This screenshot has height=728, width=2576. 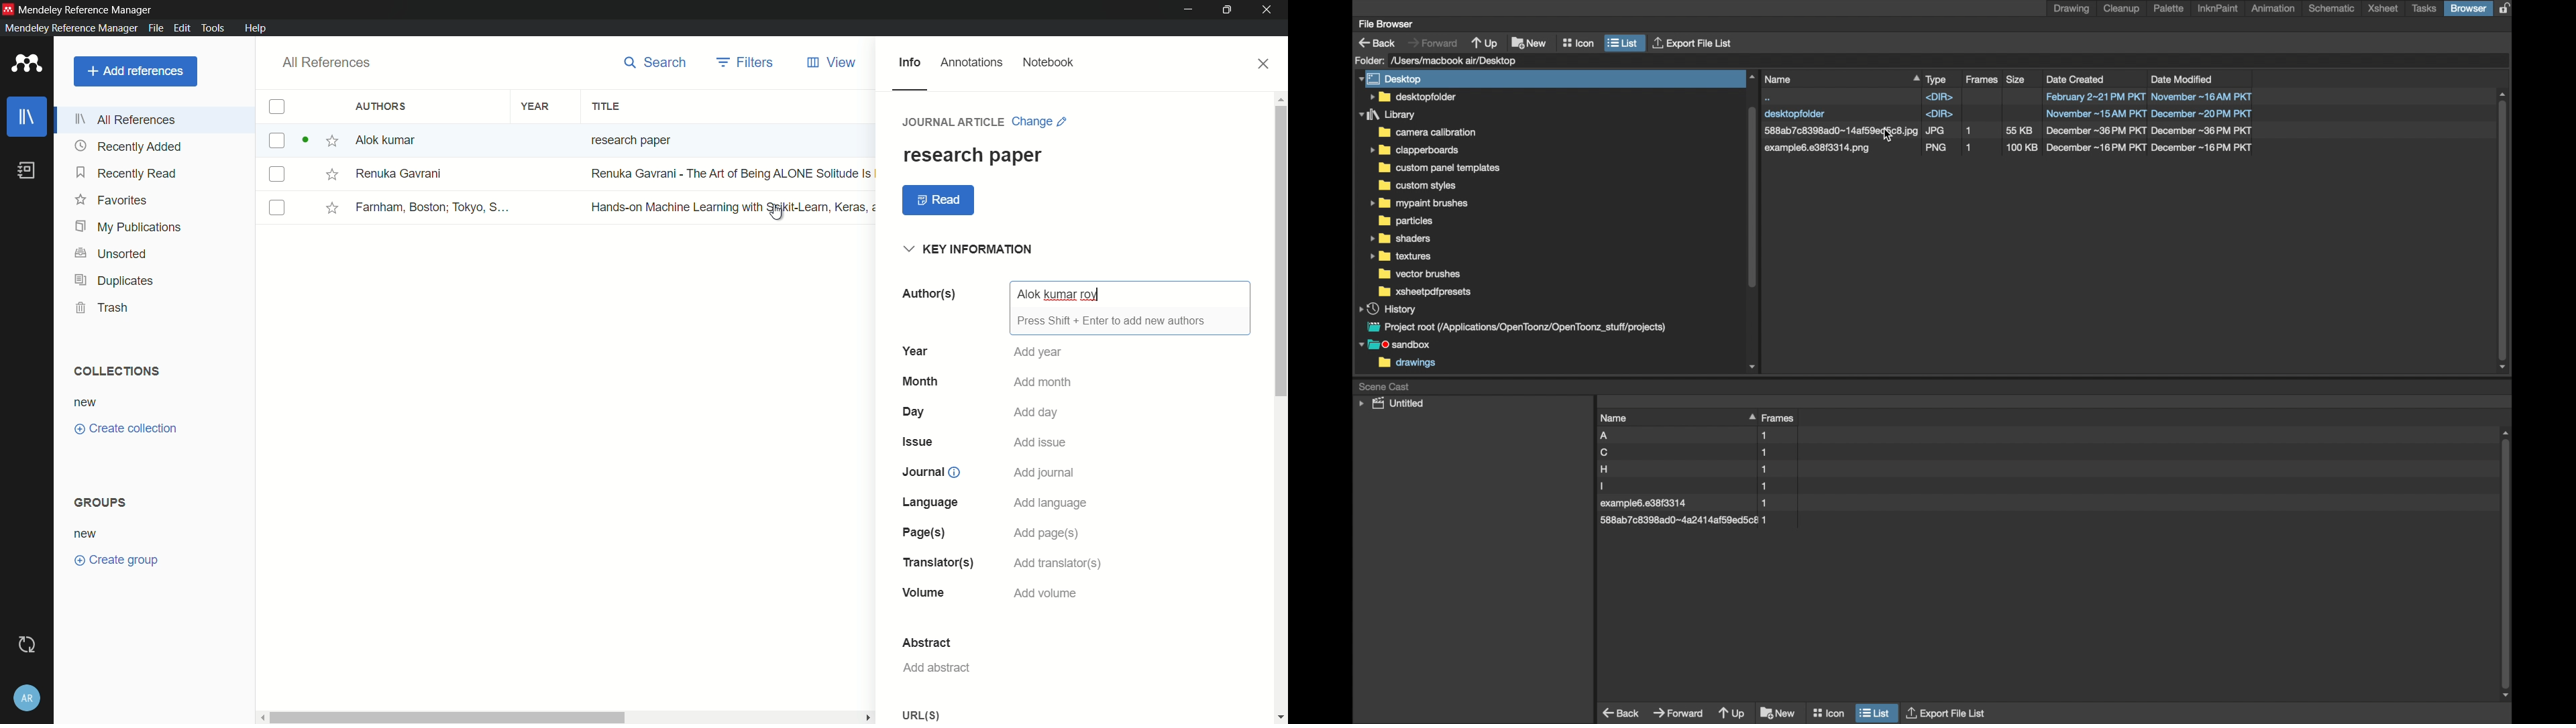 What do you see at coordinates (1037, 412) in the screenshot?
I see `add day` at bounding box center [1037, 412].